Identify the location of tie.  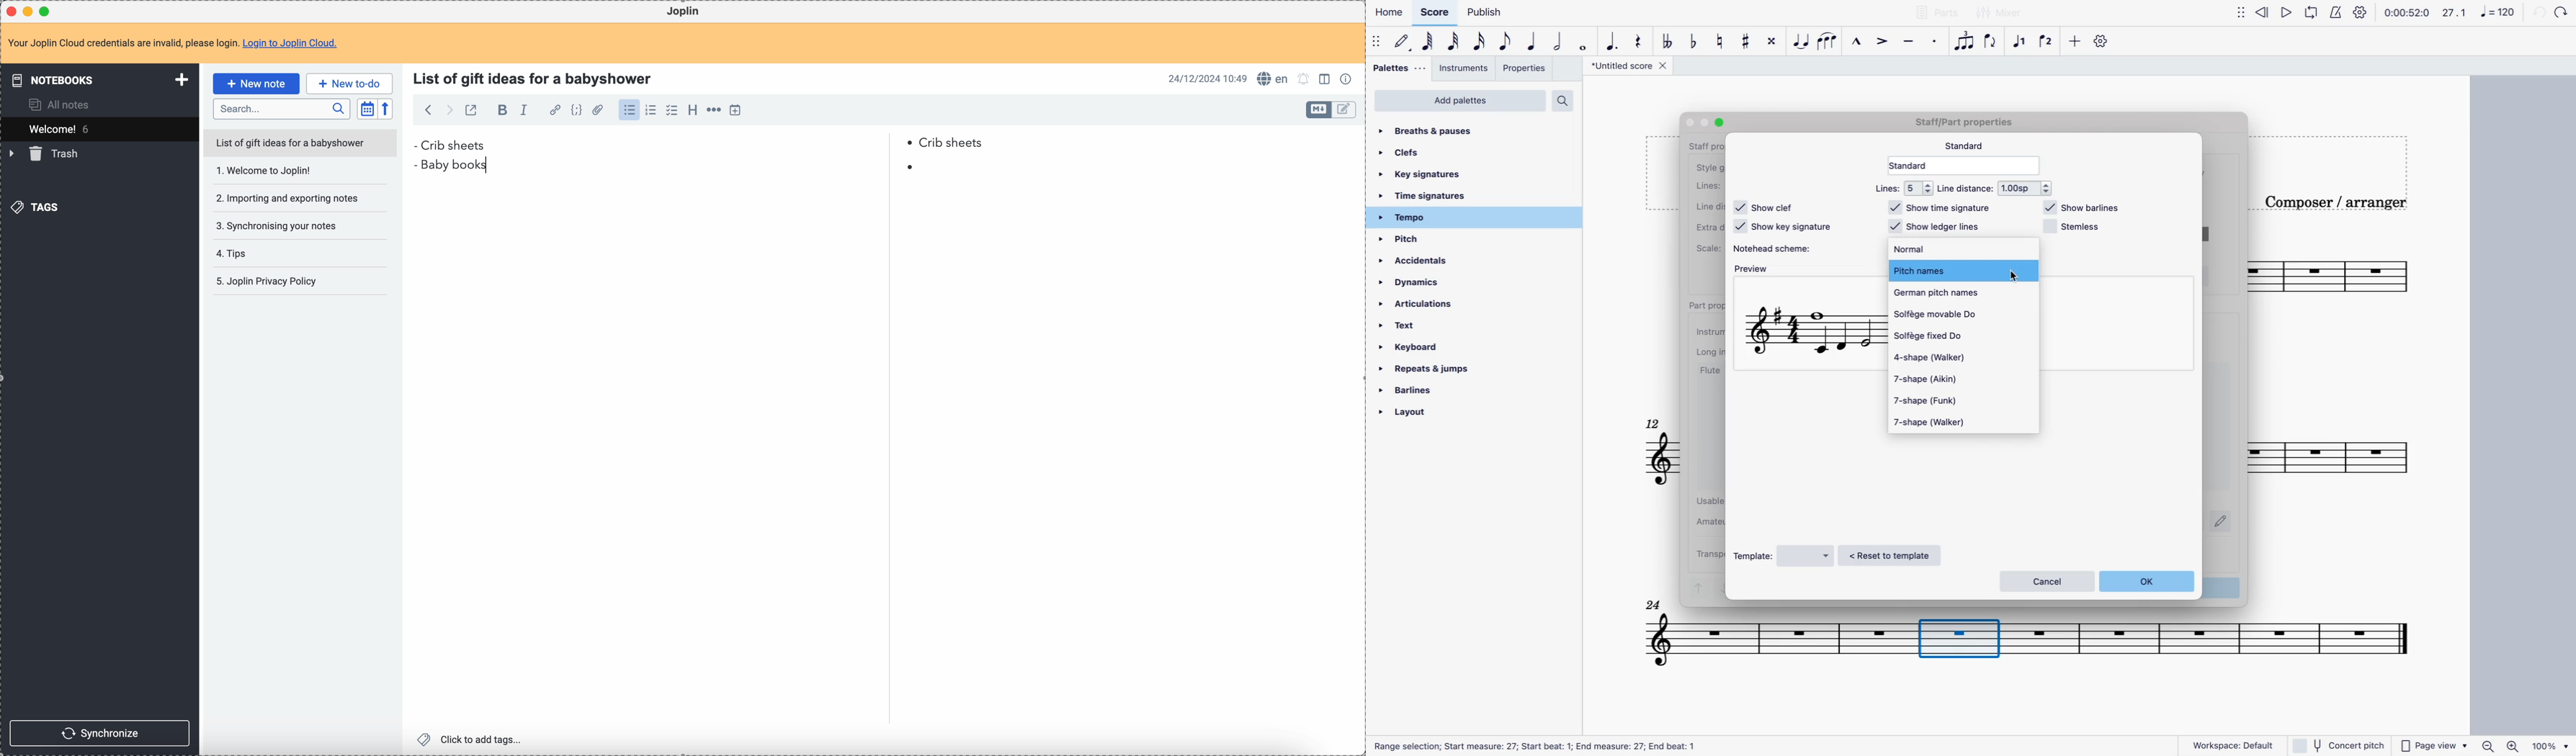
(1799, 44).